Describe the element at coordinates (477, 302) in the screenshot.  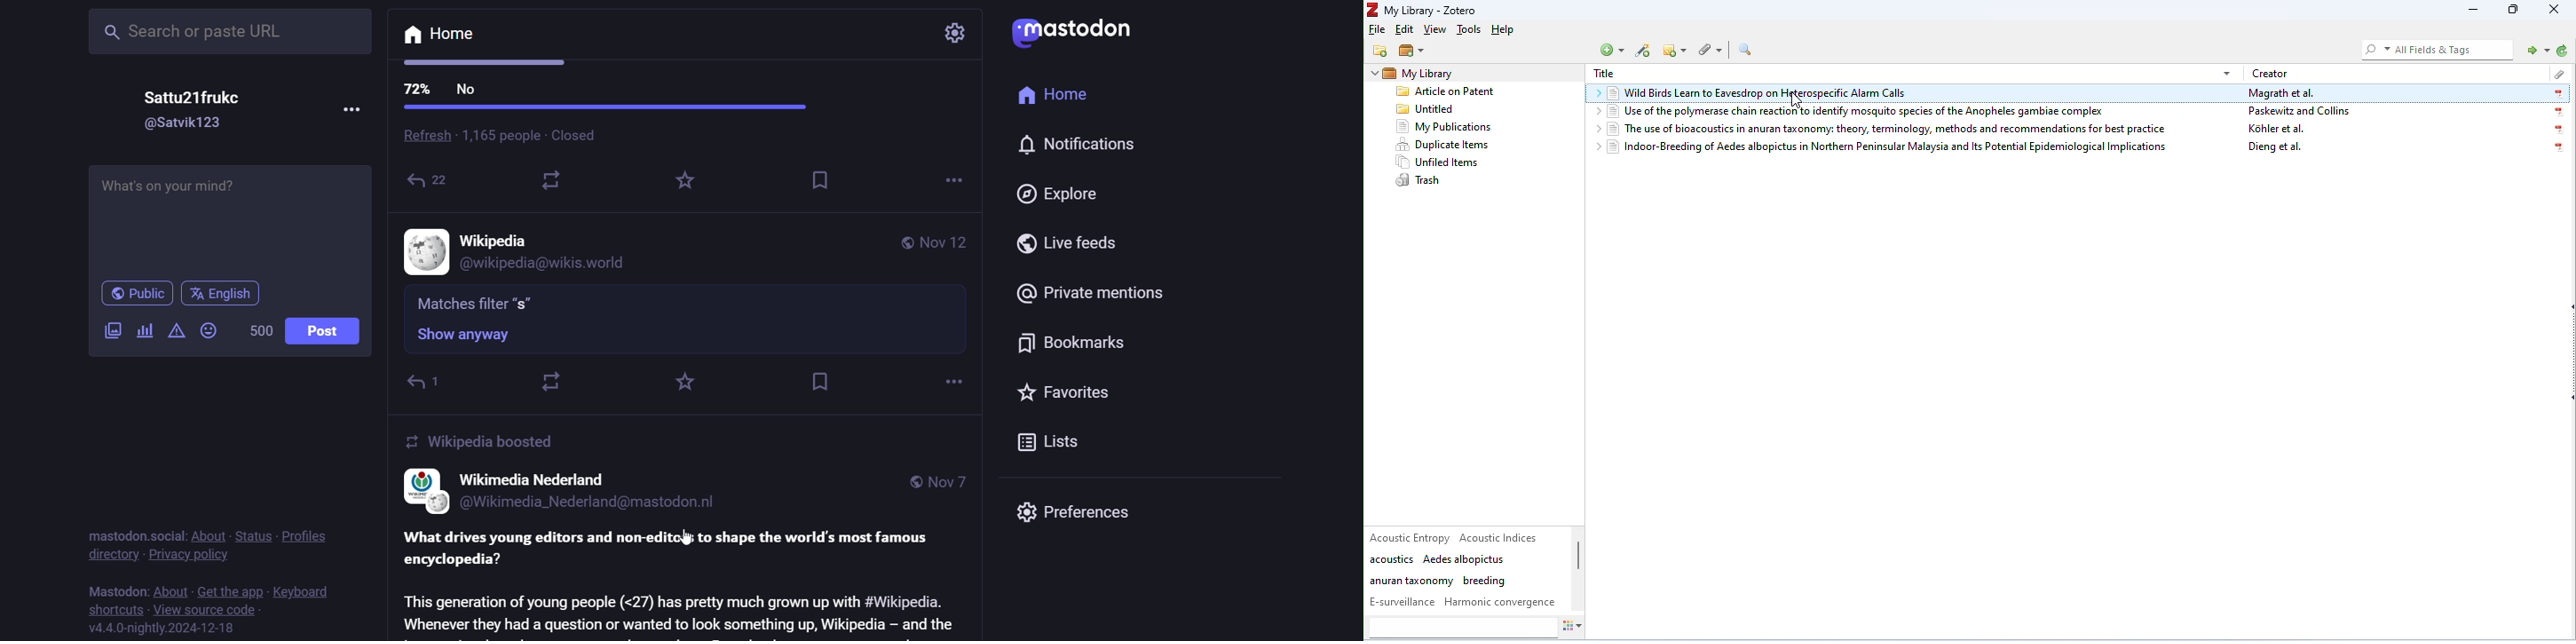
I see `Matches filter “s”` at that location.